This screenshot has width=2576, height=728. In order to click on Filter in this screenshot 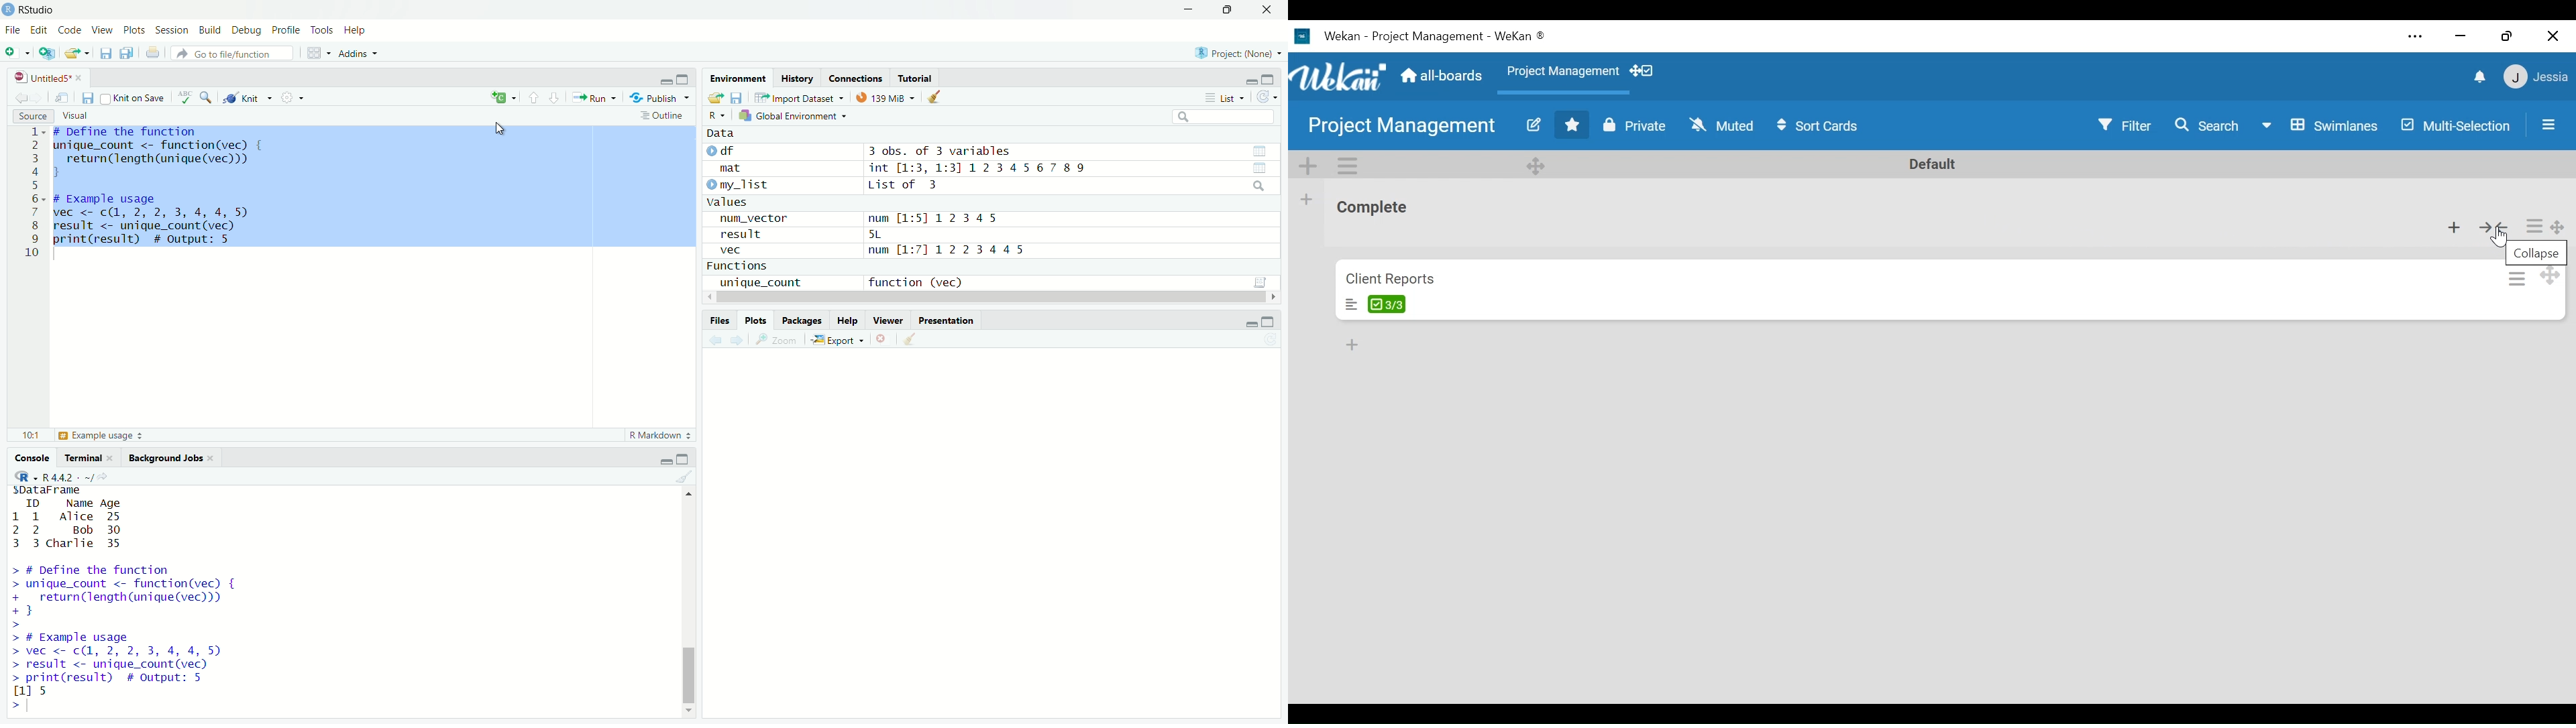, I will do `click(2126, 125)`.